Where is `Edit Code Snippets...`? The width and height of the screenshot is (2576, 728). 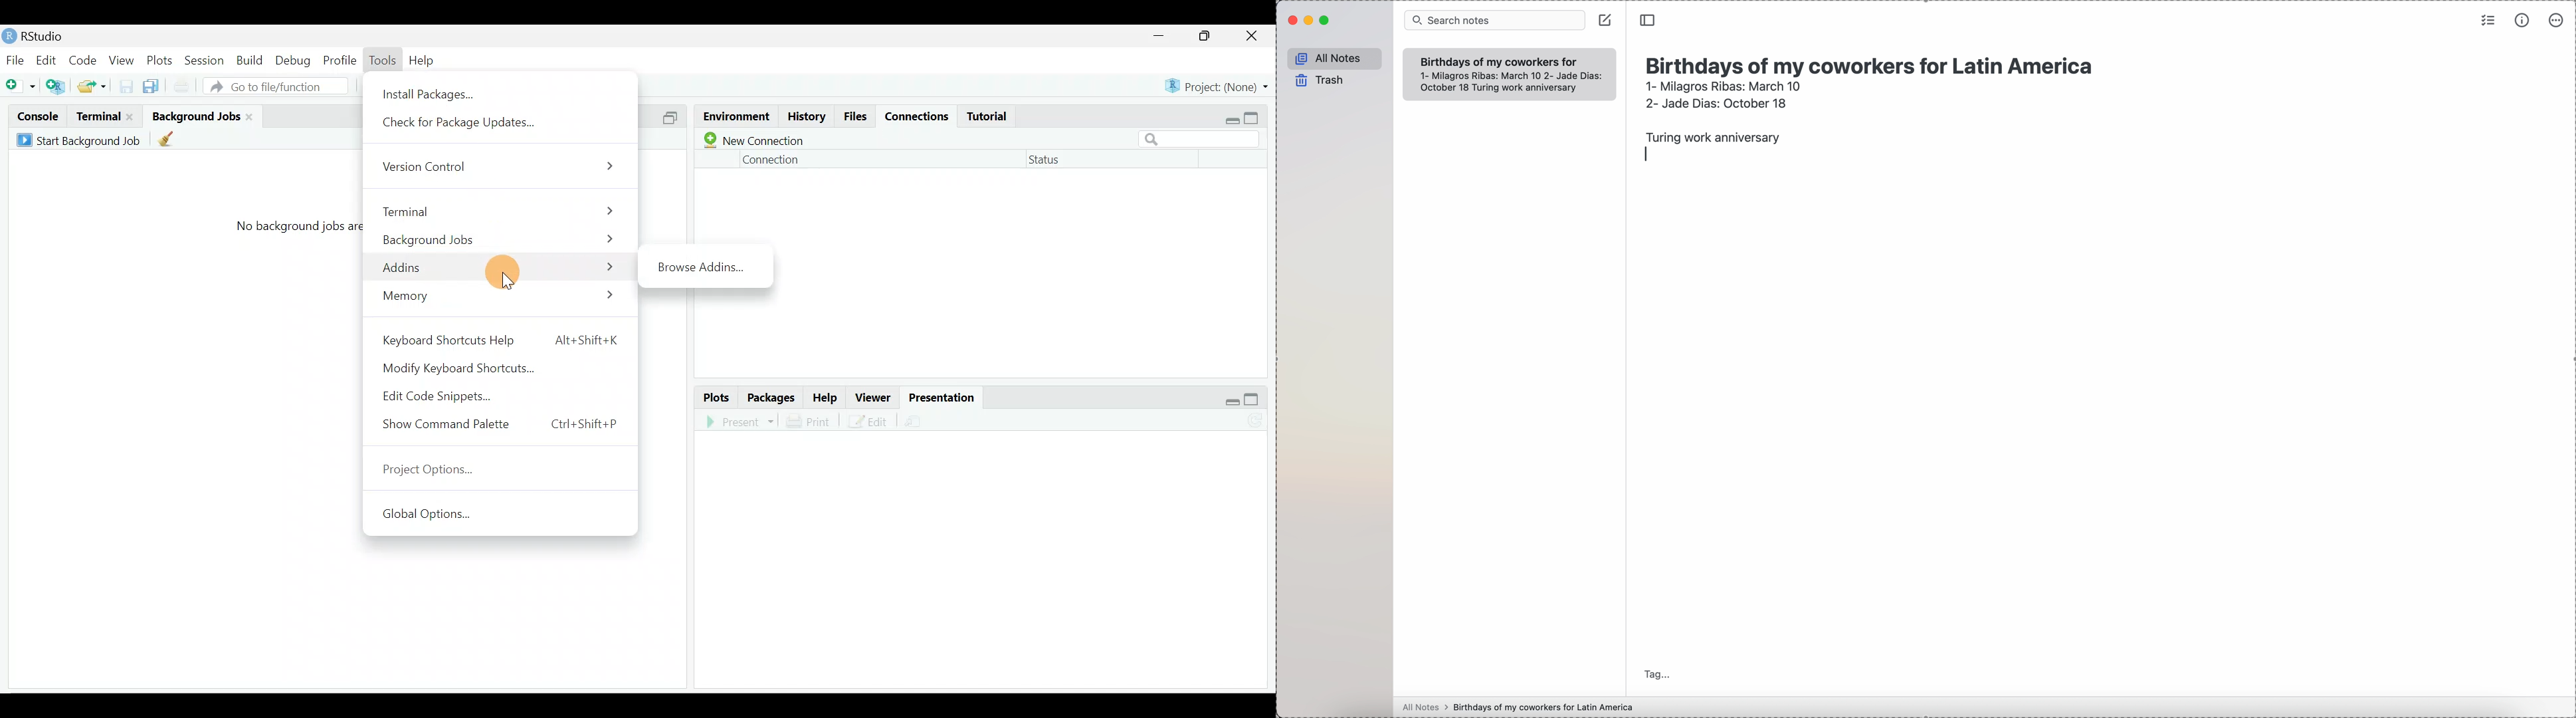
Edit Code Snippets... is located at coordinates (445, 396).